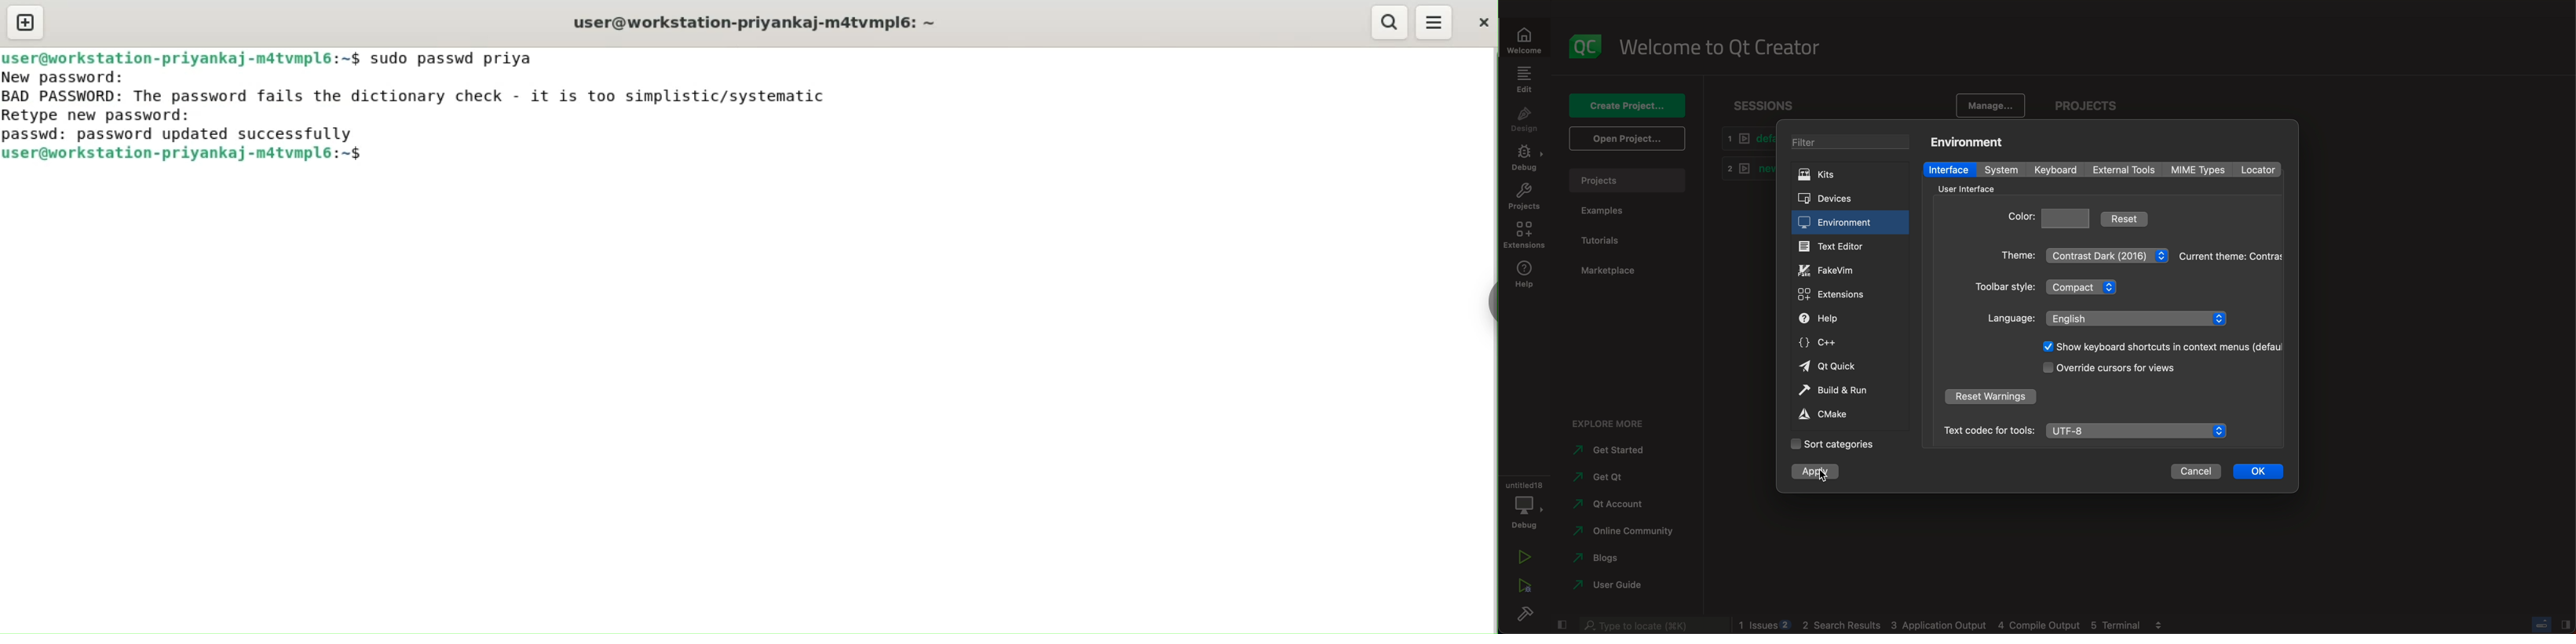 The image size is (2576, 644). What do you see at coordinates (1837, 270) in the screenshot?
I see `fake vim` at bounding box center [1837, 270].